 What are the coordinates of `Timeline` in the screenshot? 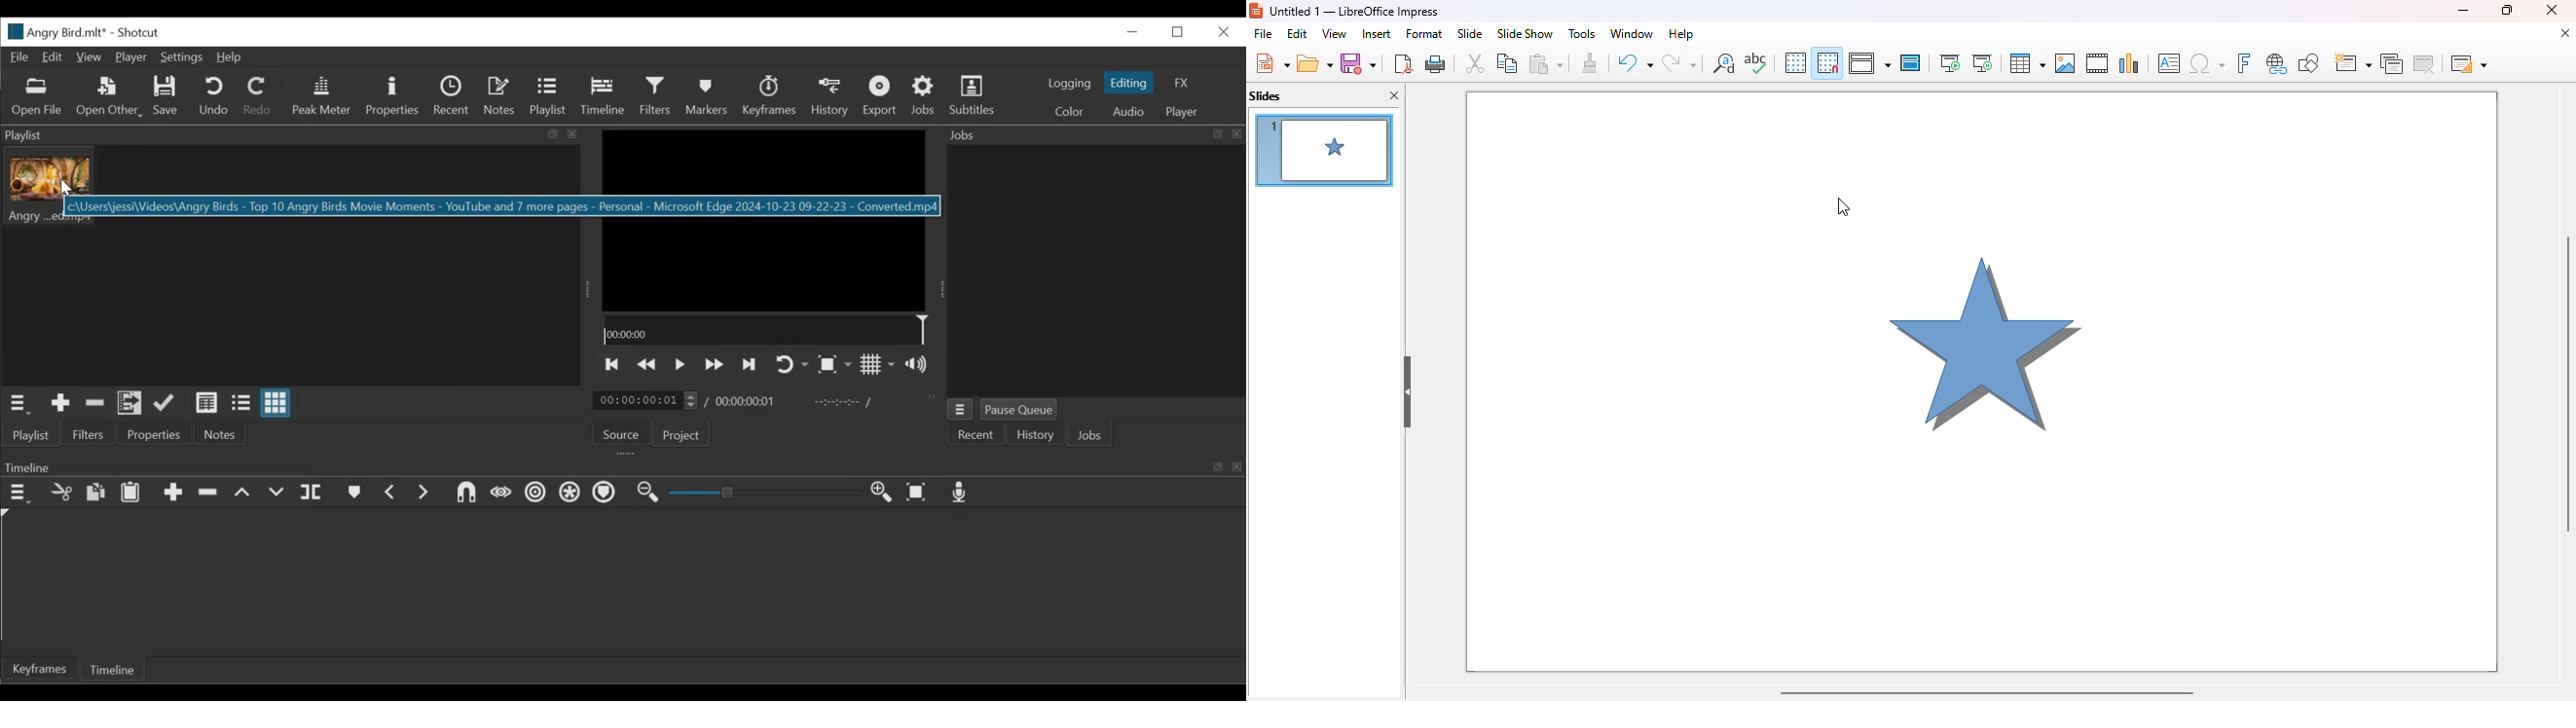 It's located at (115, 671).